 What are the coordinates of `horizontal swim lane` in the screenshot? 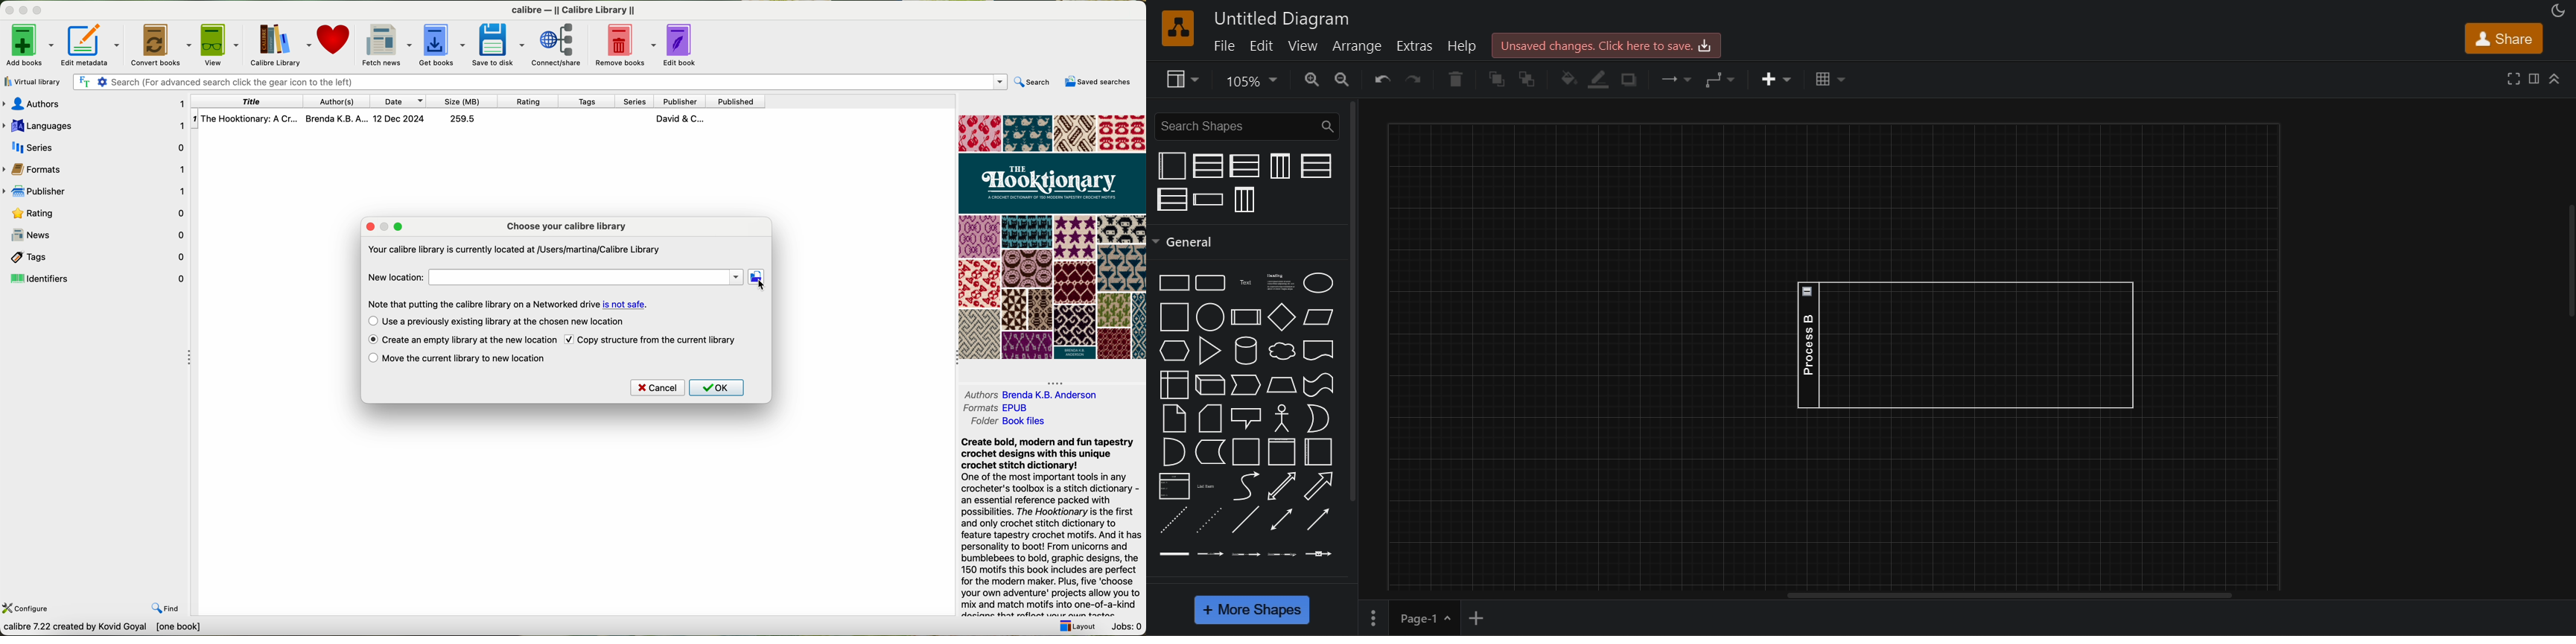 It's located at (1209, 198).